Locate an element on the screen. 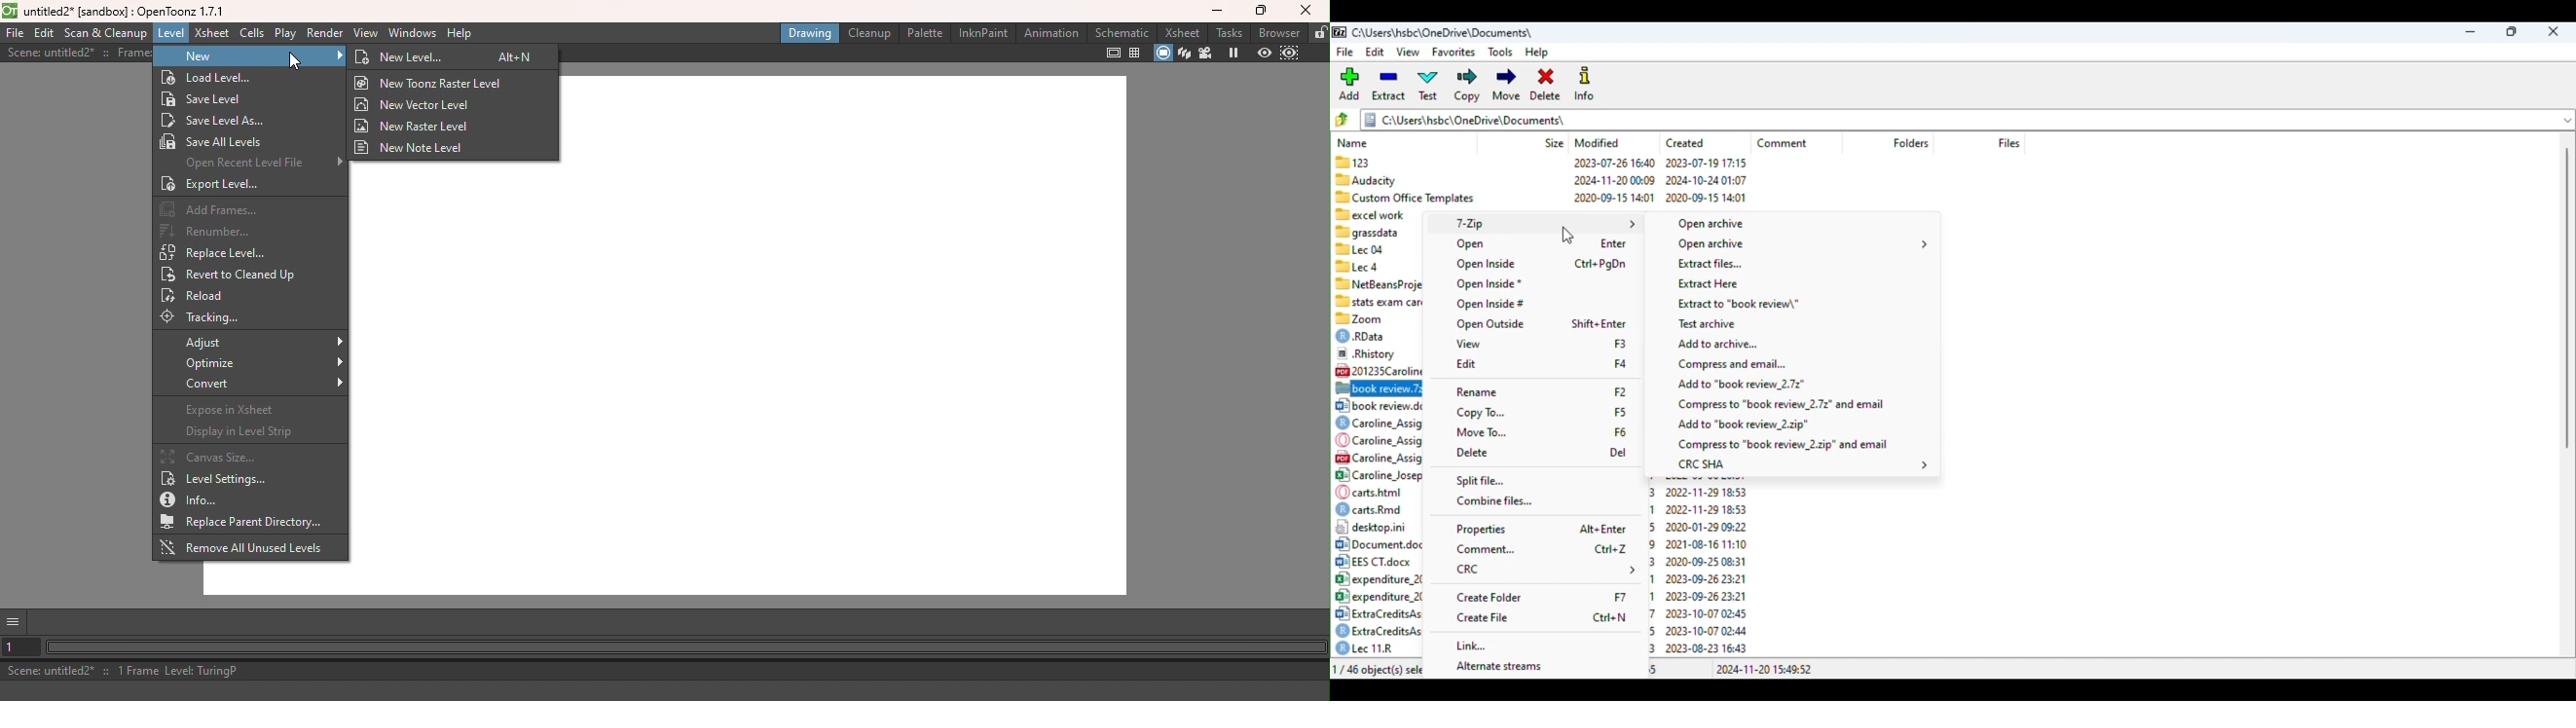  B°| expenditure 2022.csv 504 2023-10-06 15:41 2023-09-26 23:21 is located at coordinates (1378, 596).